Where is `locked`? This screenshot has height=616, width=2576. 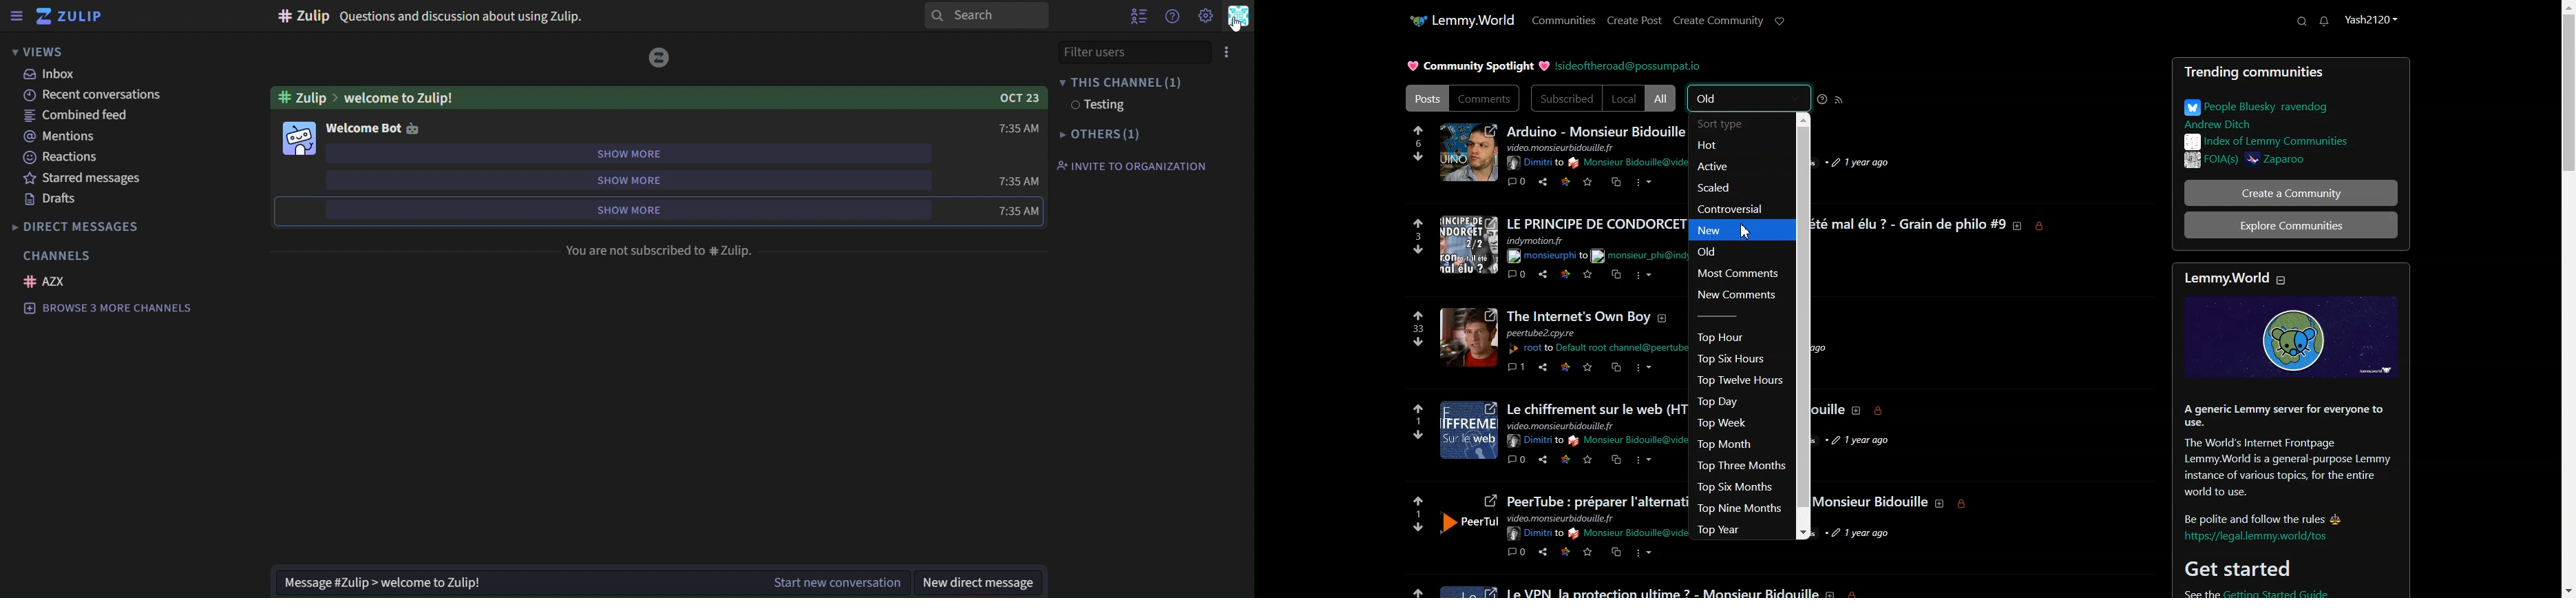
locked is located at coordinates (1861, 593).